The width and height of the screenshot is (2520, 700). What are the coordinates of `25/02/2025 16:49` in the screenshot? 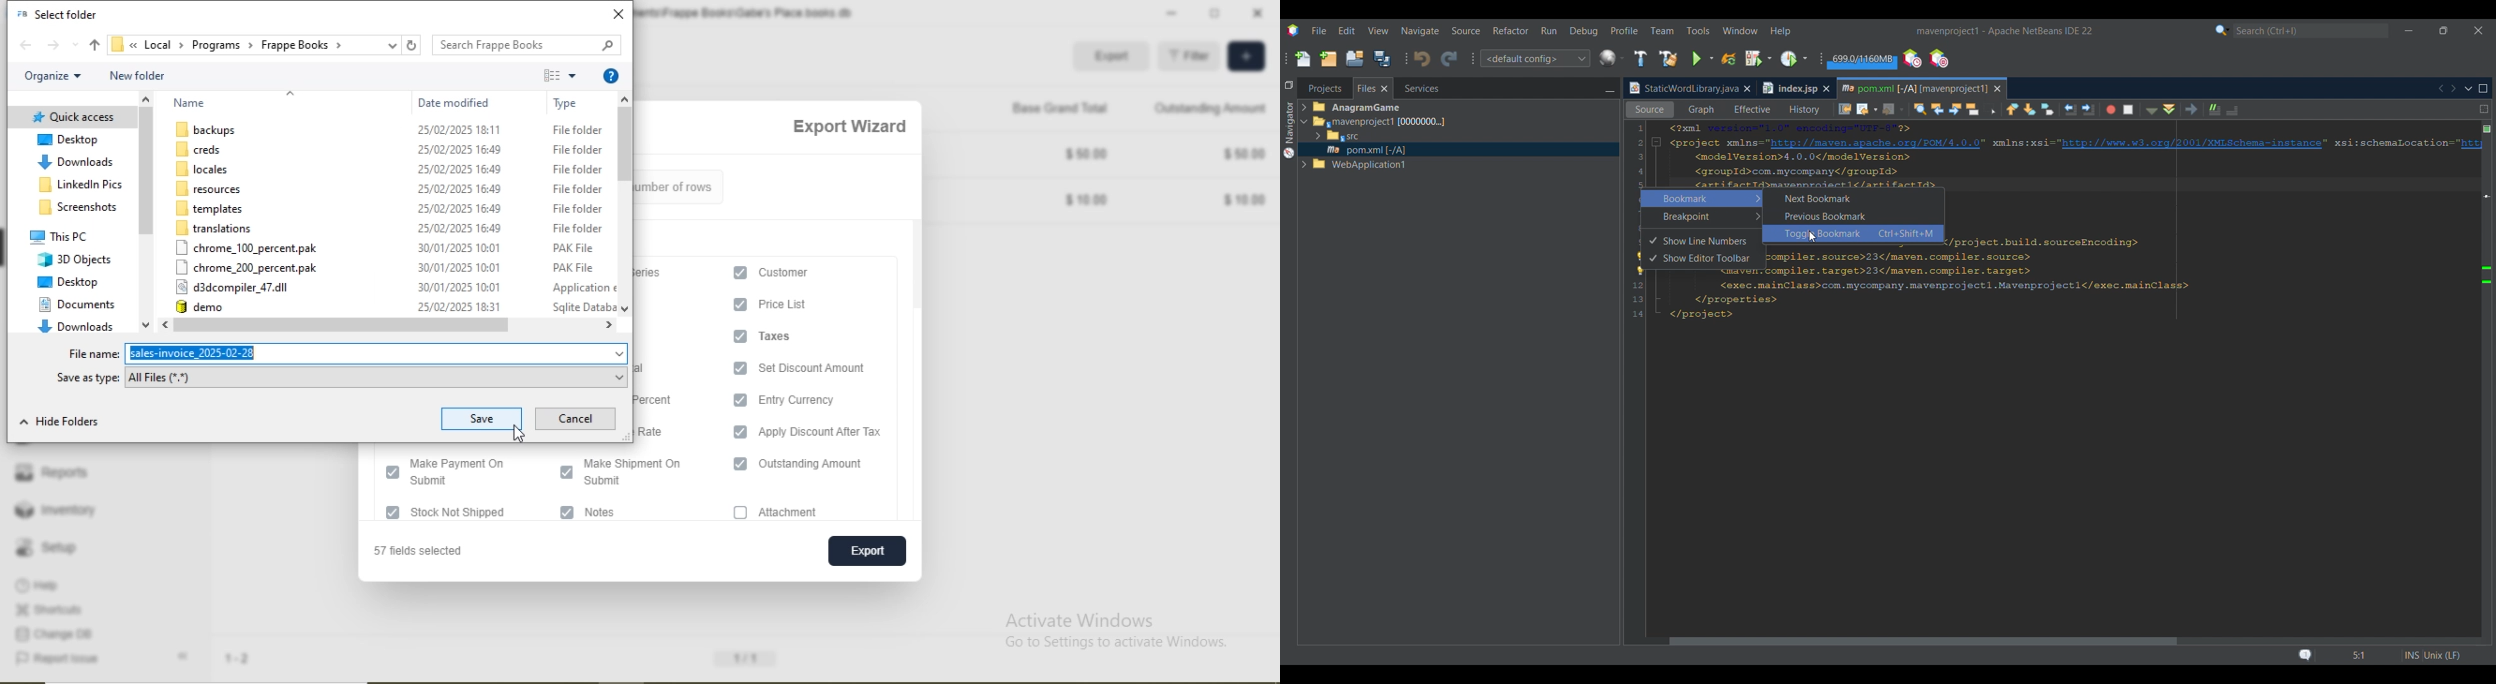 It's located at (460, 208).